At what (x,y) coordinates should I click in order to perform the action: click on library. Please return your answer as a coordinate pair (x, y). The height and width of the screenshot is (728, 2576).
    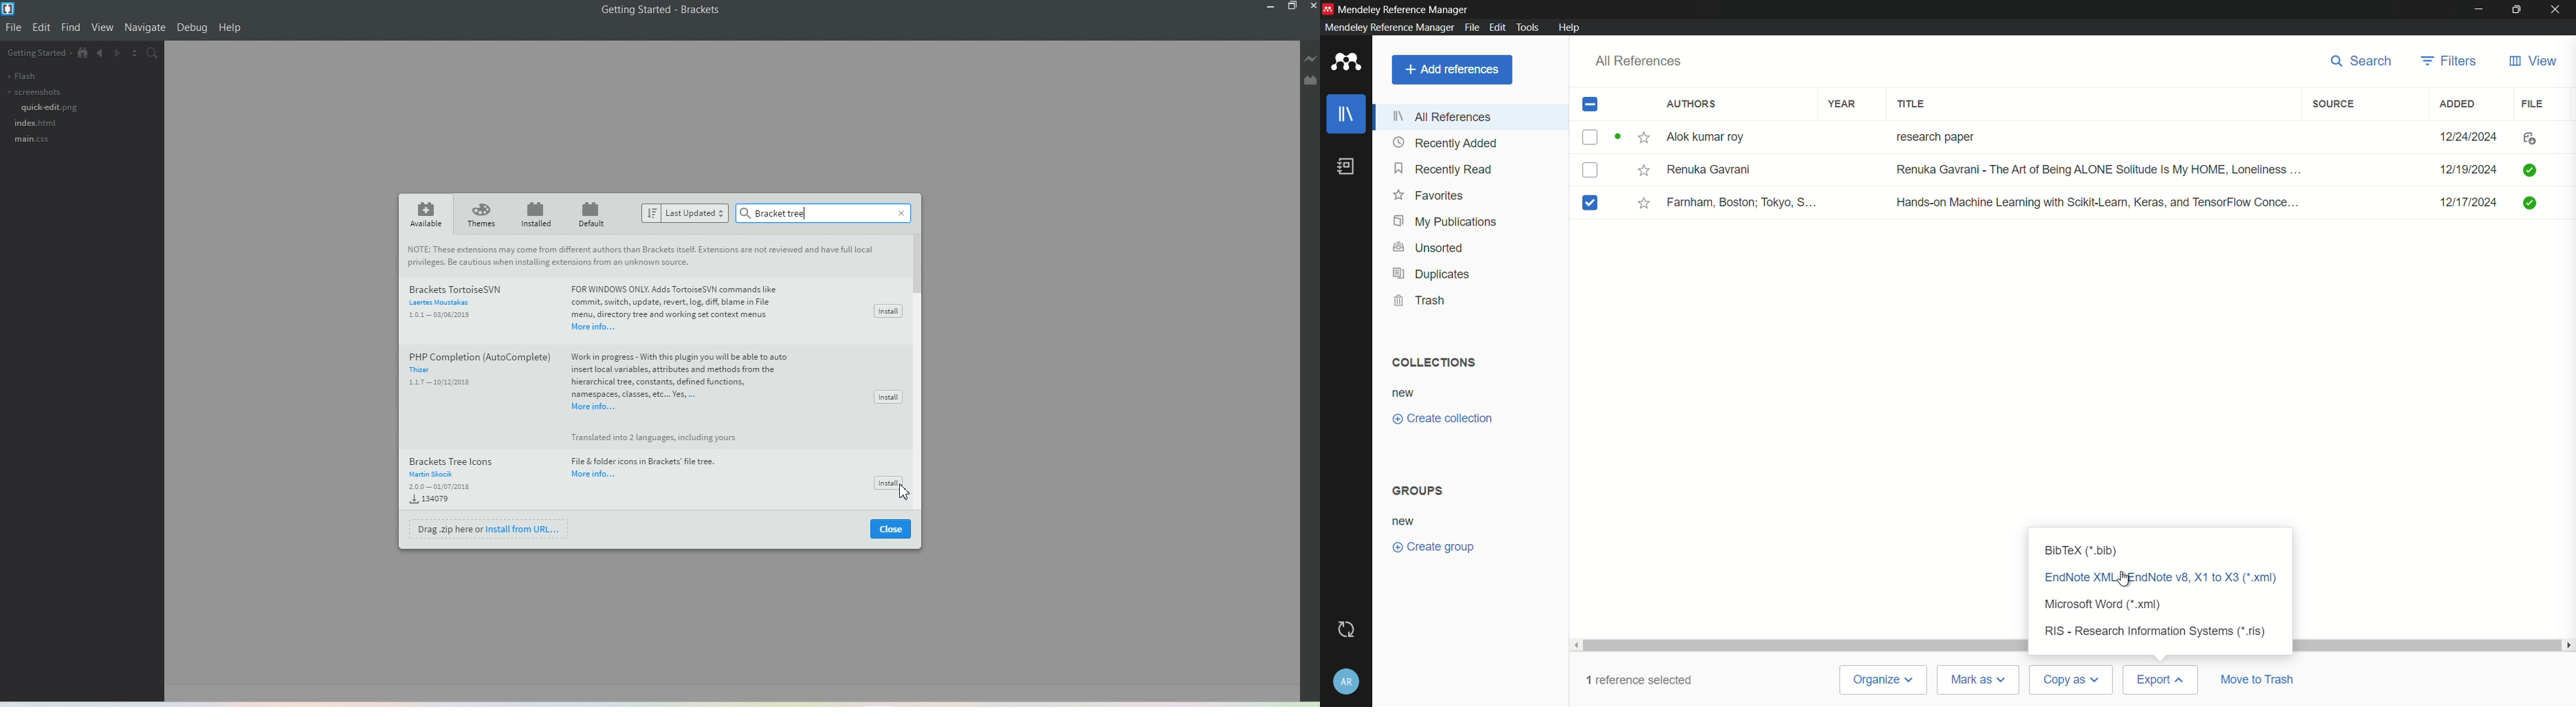
    Looking at the image, I should click on (1347, 115).